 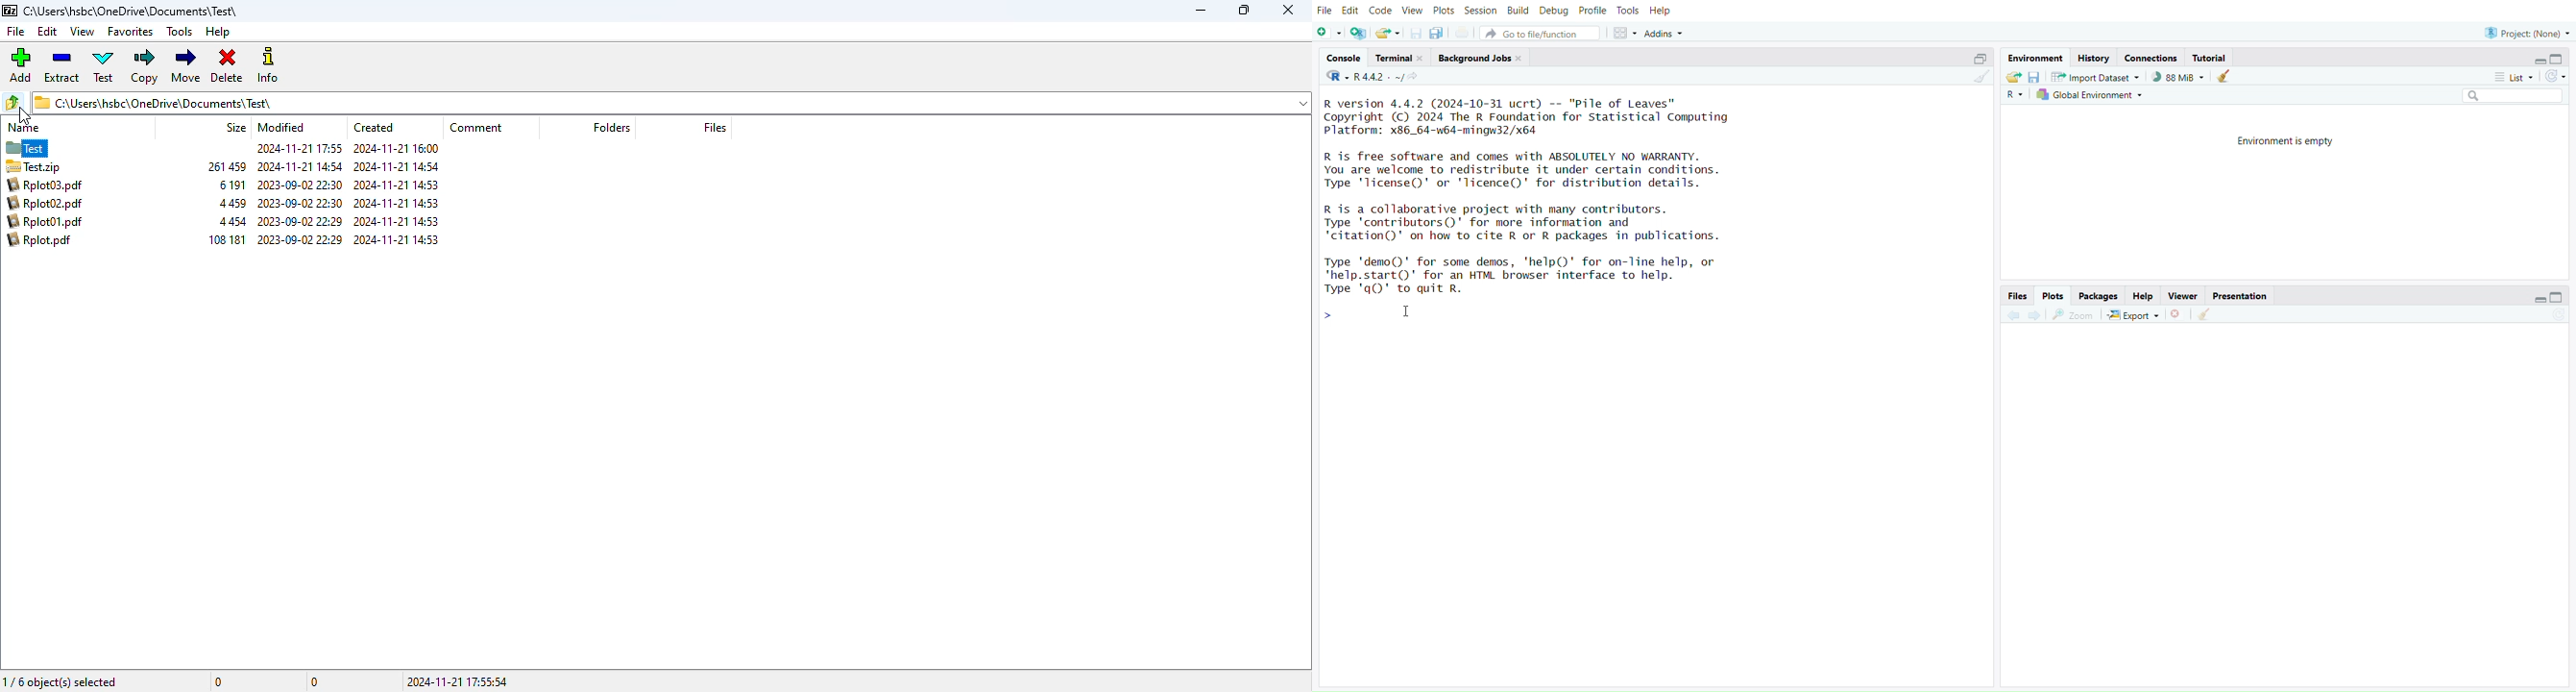 What do you see at coordinates (1541, 34) in the screenshot?
I see `go to file/function` at bounding box center [1541, 34].